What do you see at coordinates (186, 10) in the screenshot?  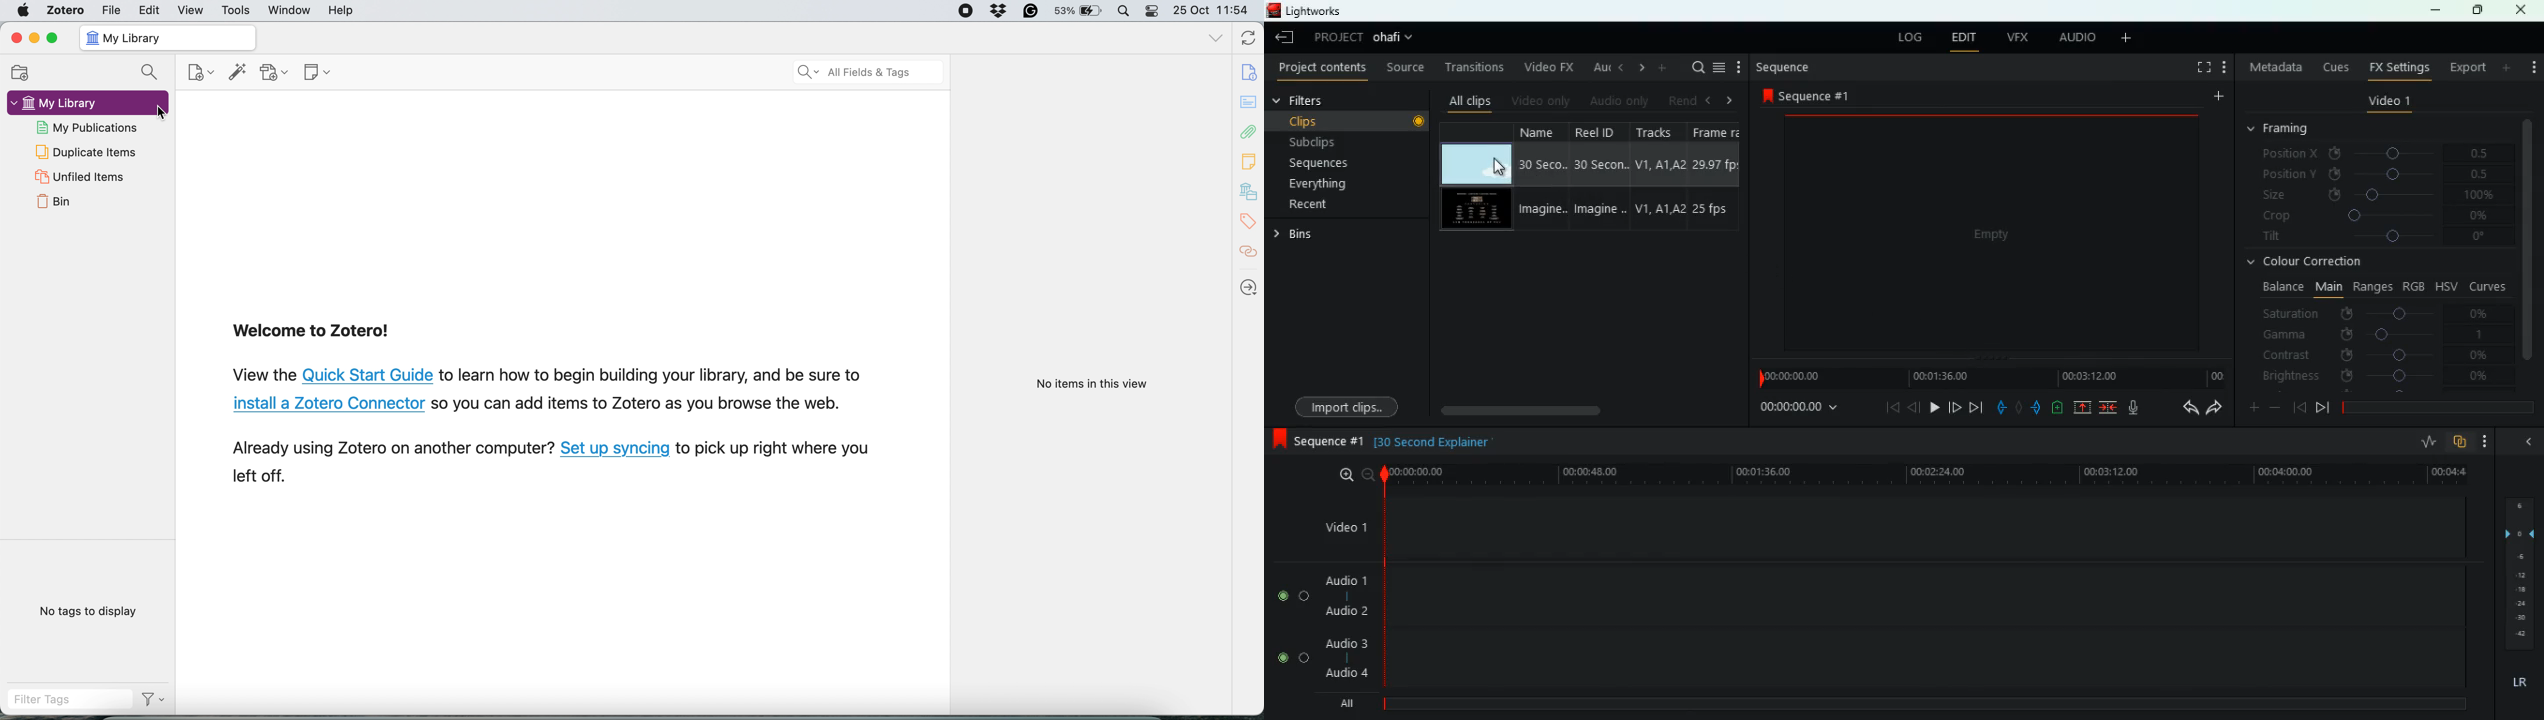 I see `view` at bounding box center [186, 10].